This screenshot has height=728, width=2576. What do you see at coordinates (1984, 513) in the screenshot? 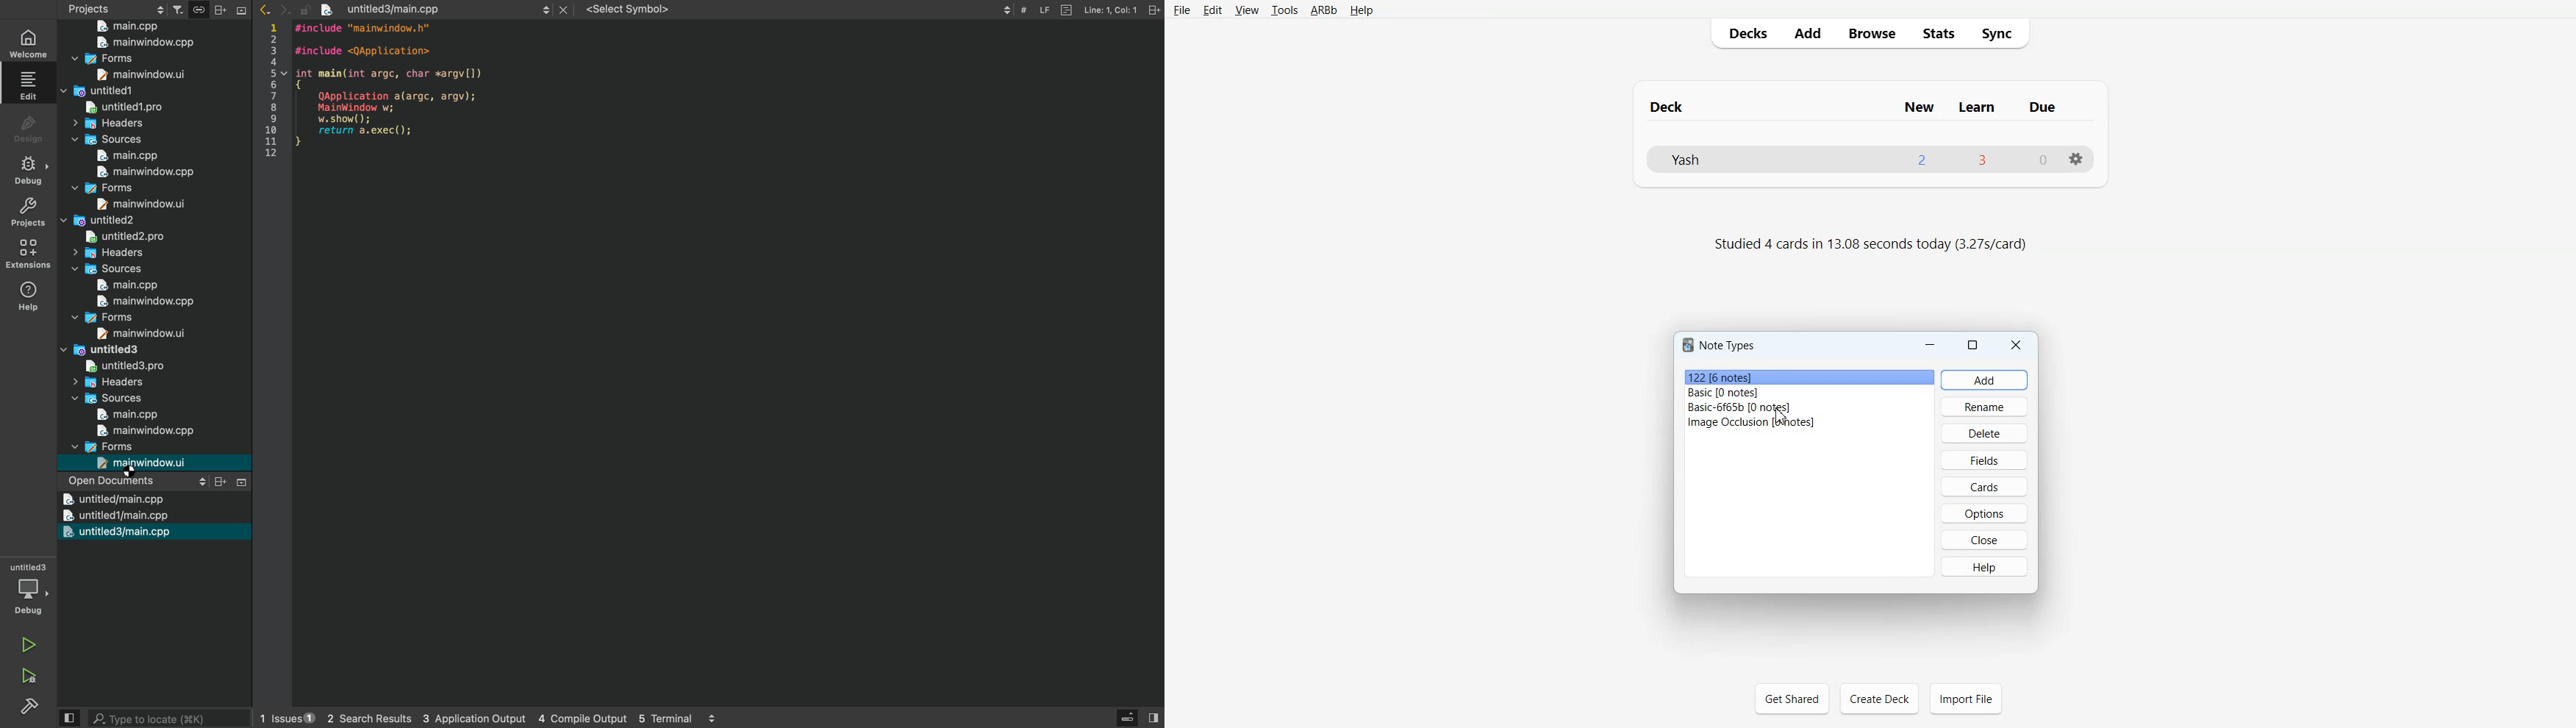
I see `Options` at bounding box center [1984, 513].